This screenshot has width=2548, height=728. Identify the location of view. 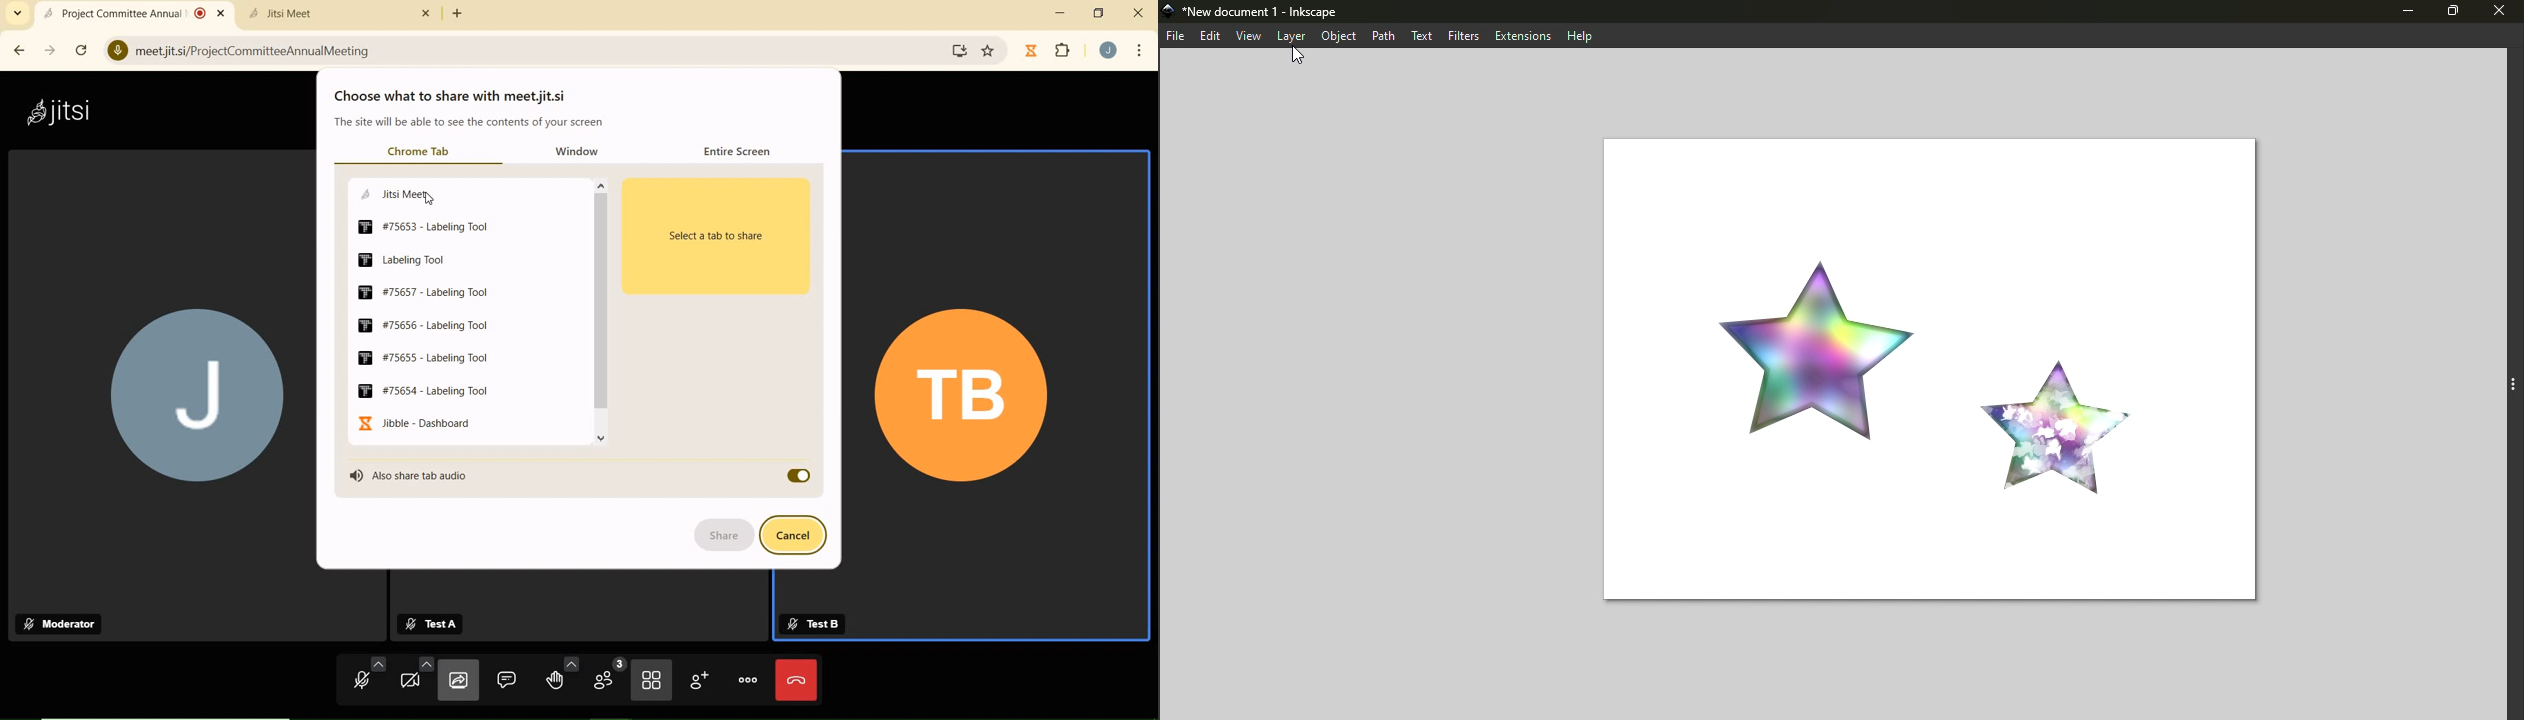
(1245, 37).